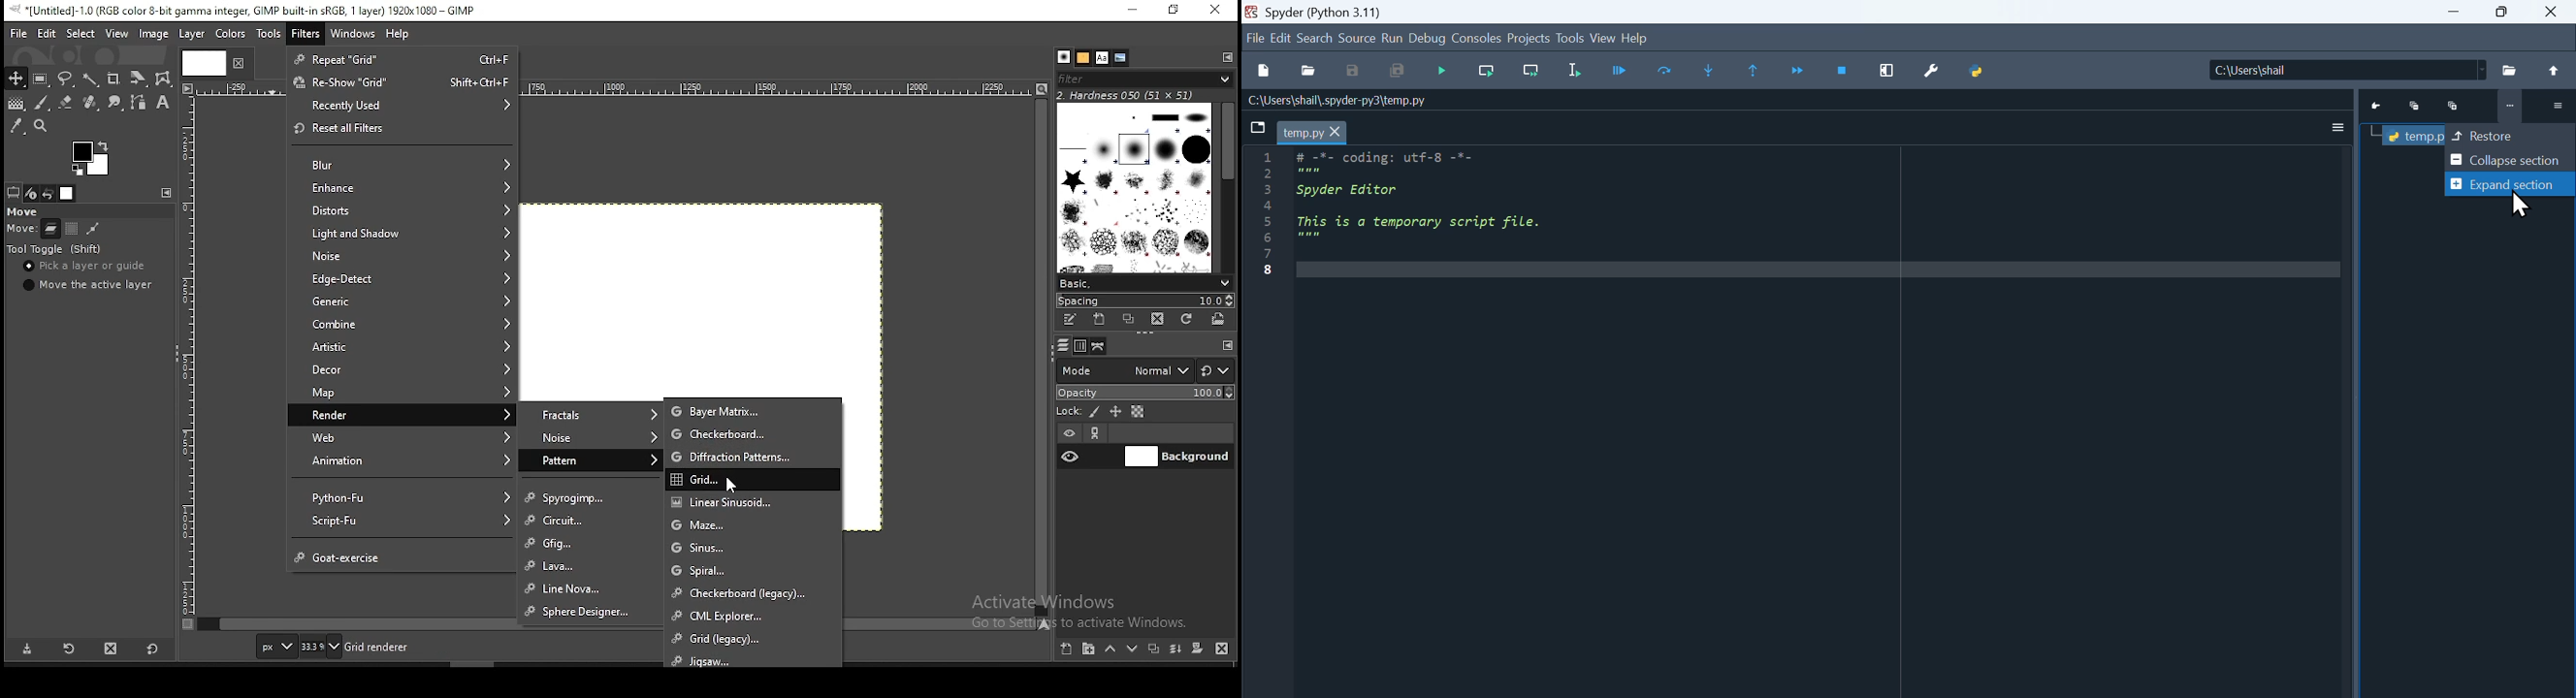 The height and width of the screenshot is (700, 2576). I want to click on close, so click(237, 63).